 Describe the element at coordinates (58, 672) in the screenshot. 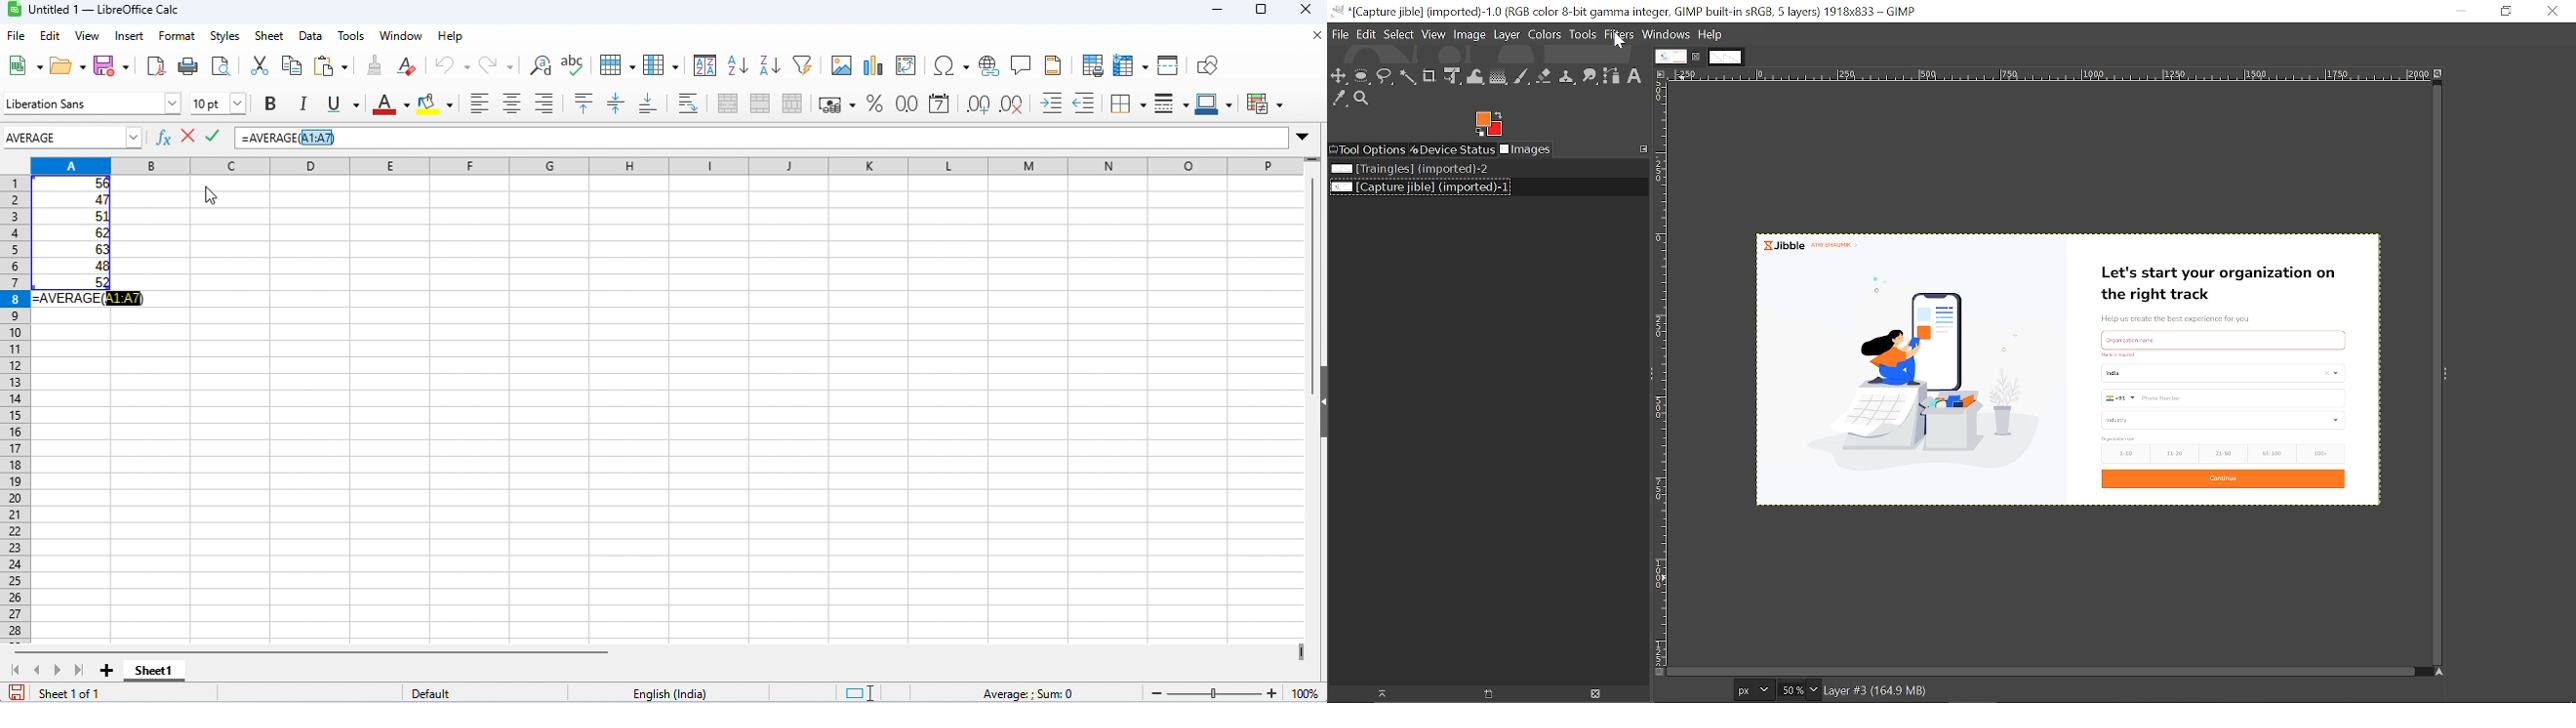

I see `next sheet` at that location.